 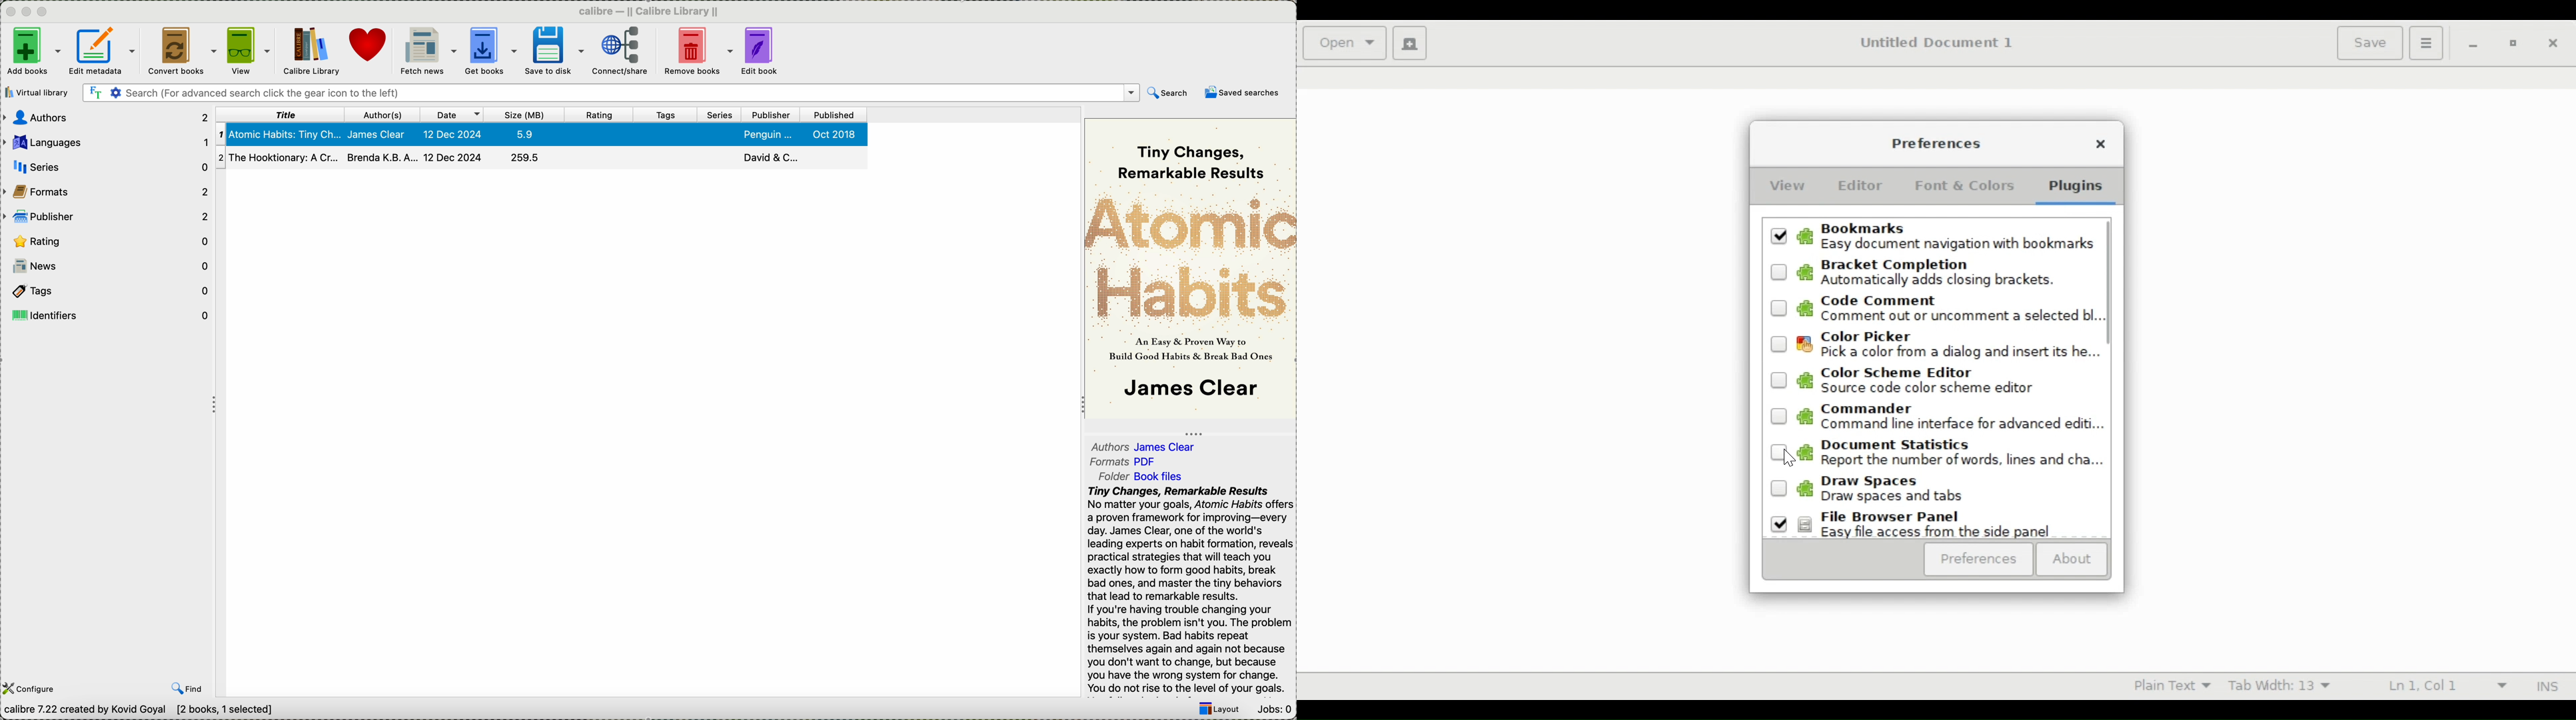 I want to click on book cover preview, so click(x=1191, y=267).